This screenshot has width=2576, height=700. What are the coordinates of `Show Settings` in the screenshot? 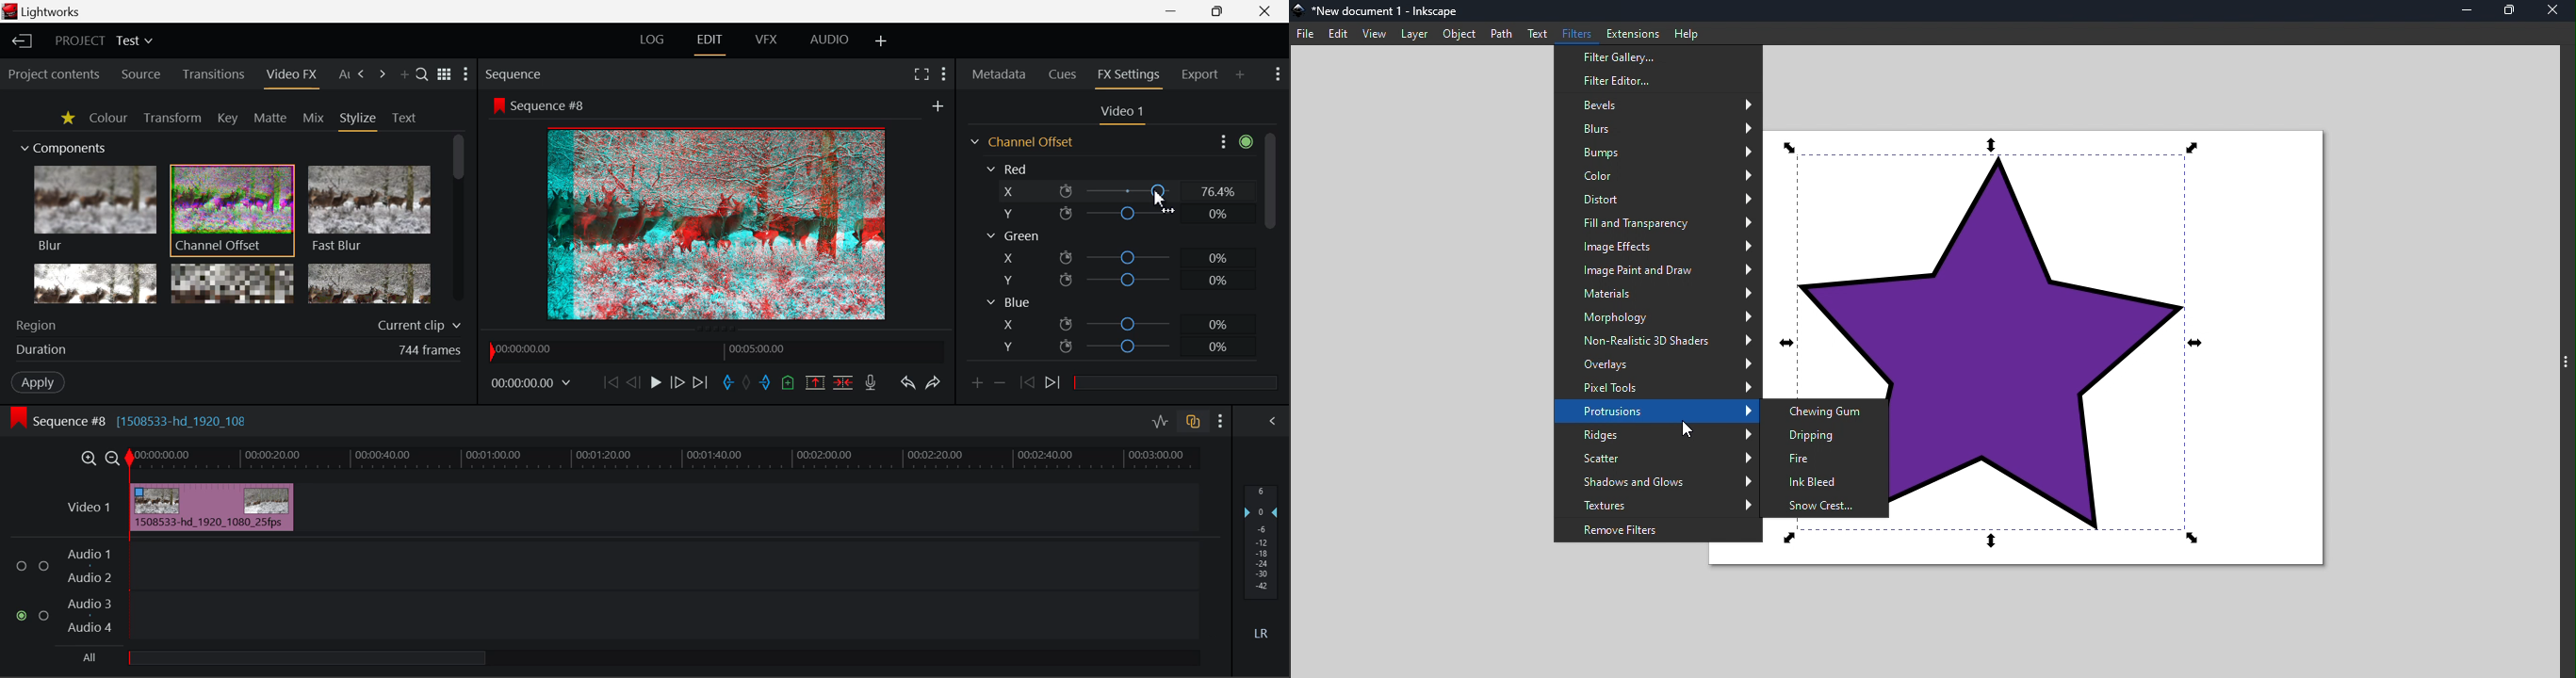 It's located at (467, 74).